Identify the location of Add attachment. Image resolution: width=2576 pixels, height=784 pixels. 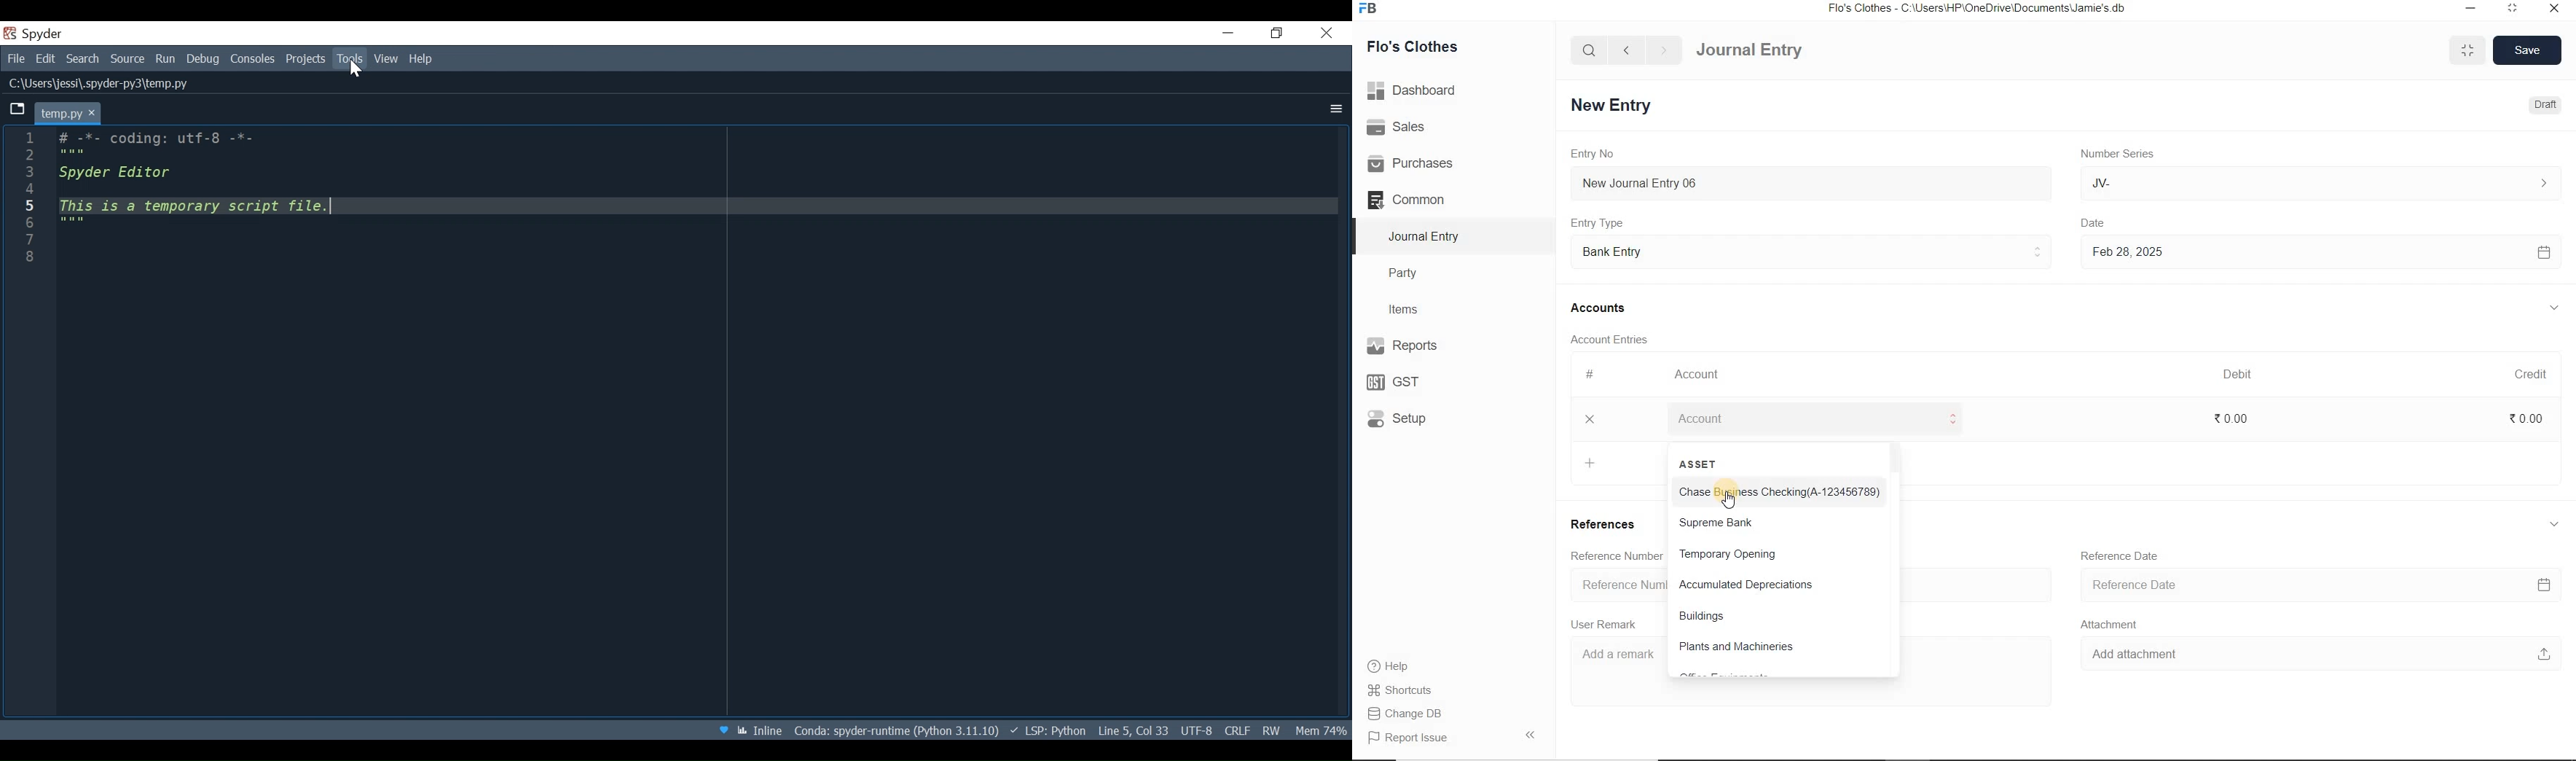
(2320, 653).